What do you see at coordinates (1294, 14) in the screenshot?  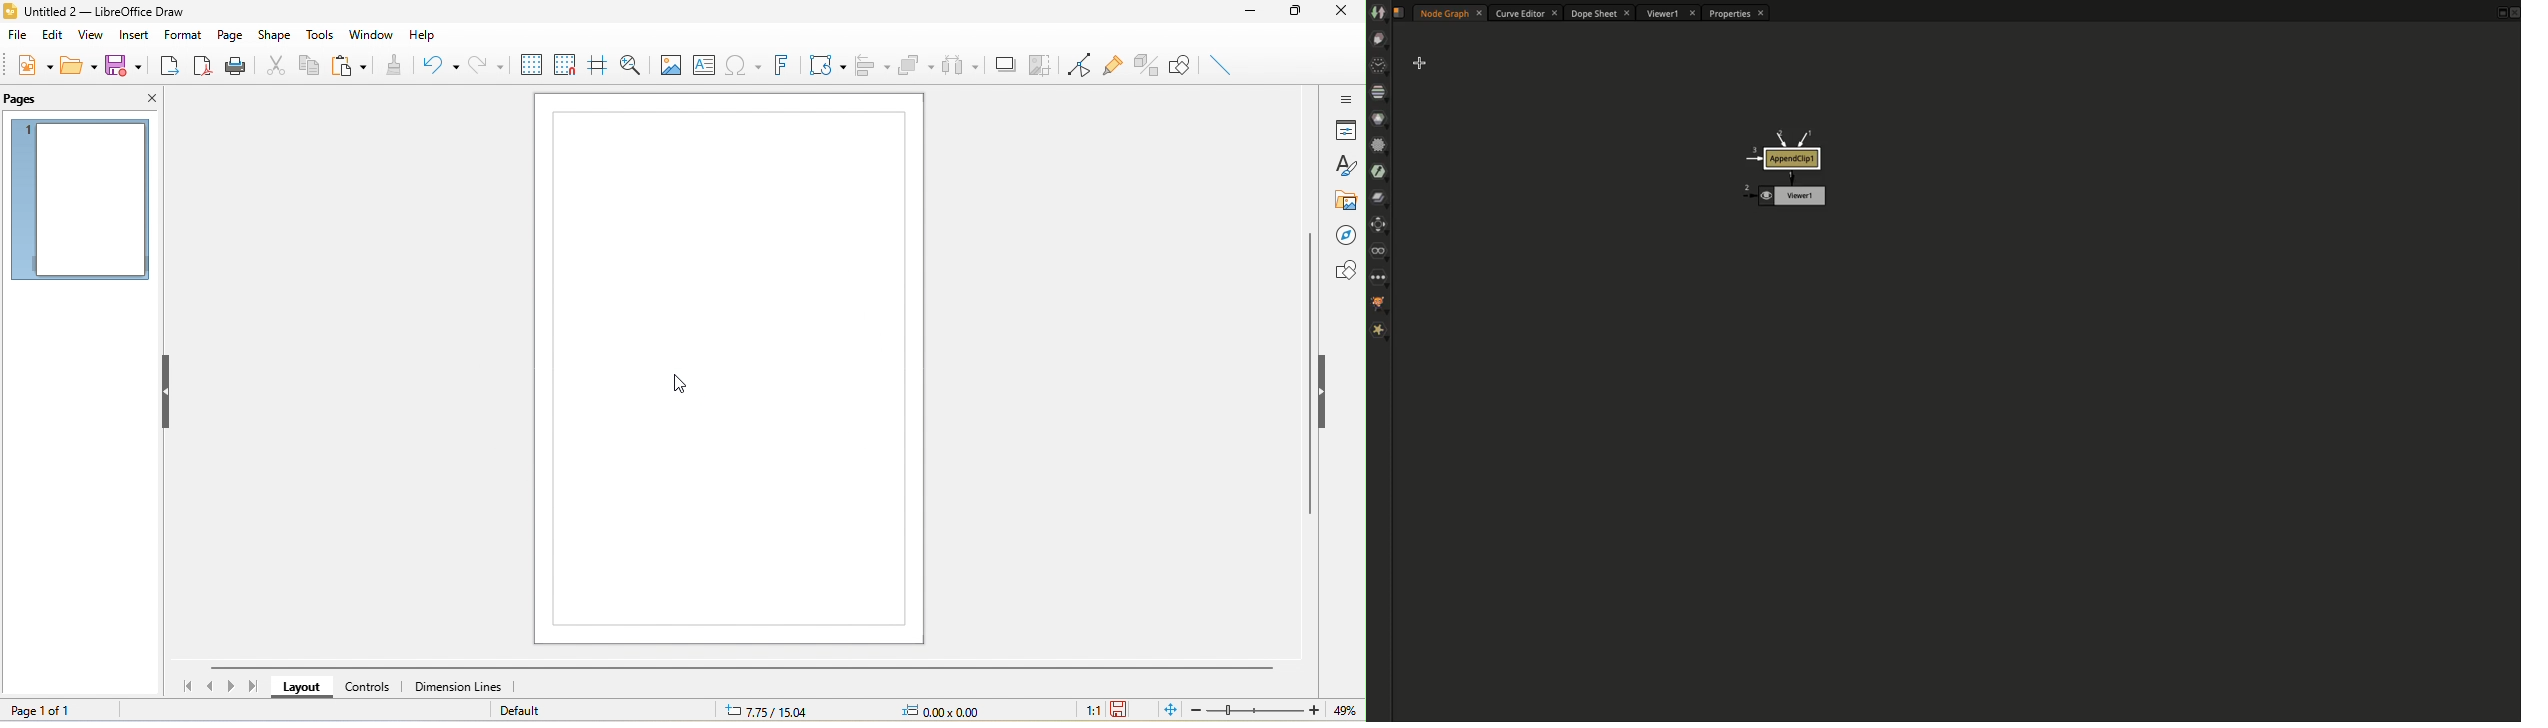 I see `maximize` at bounding box center [1294, 14].